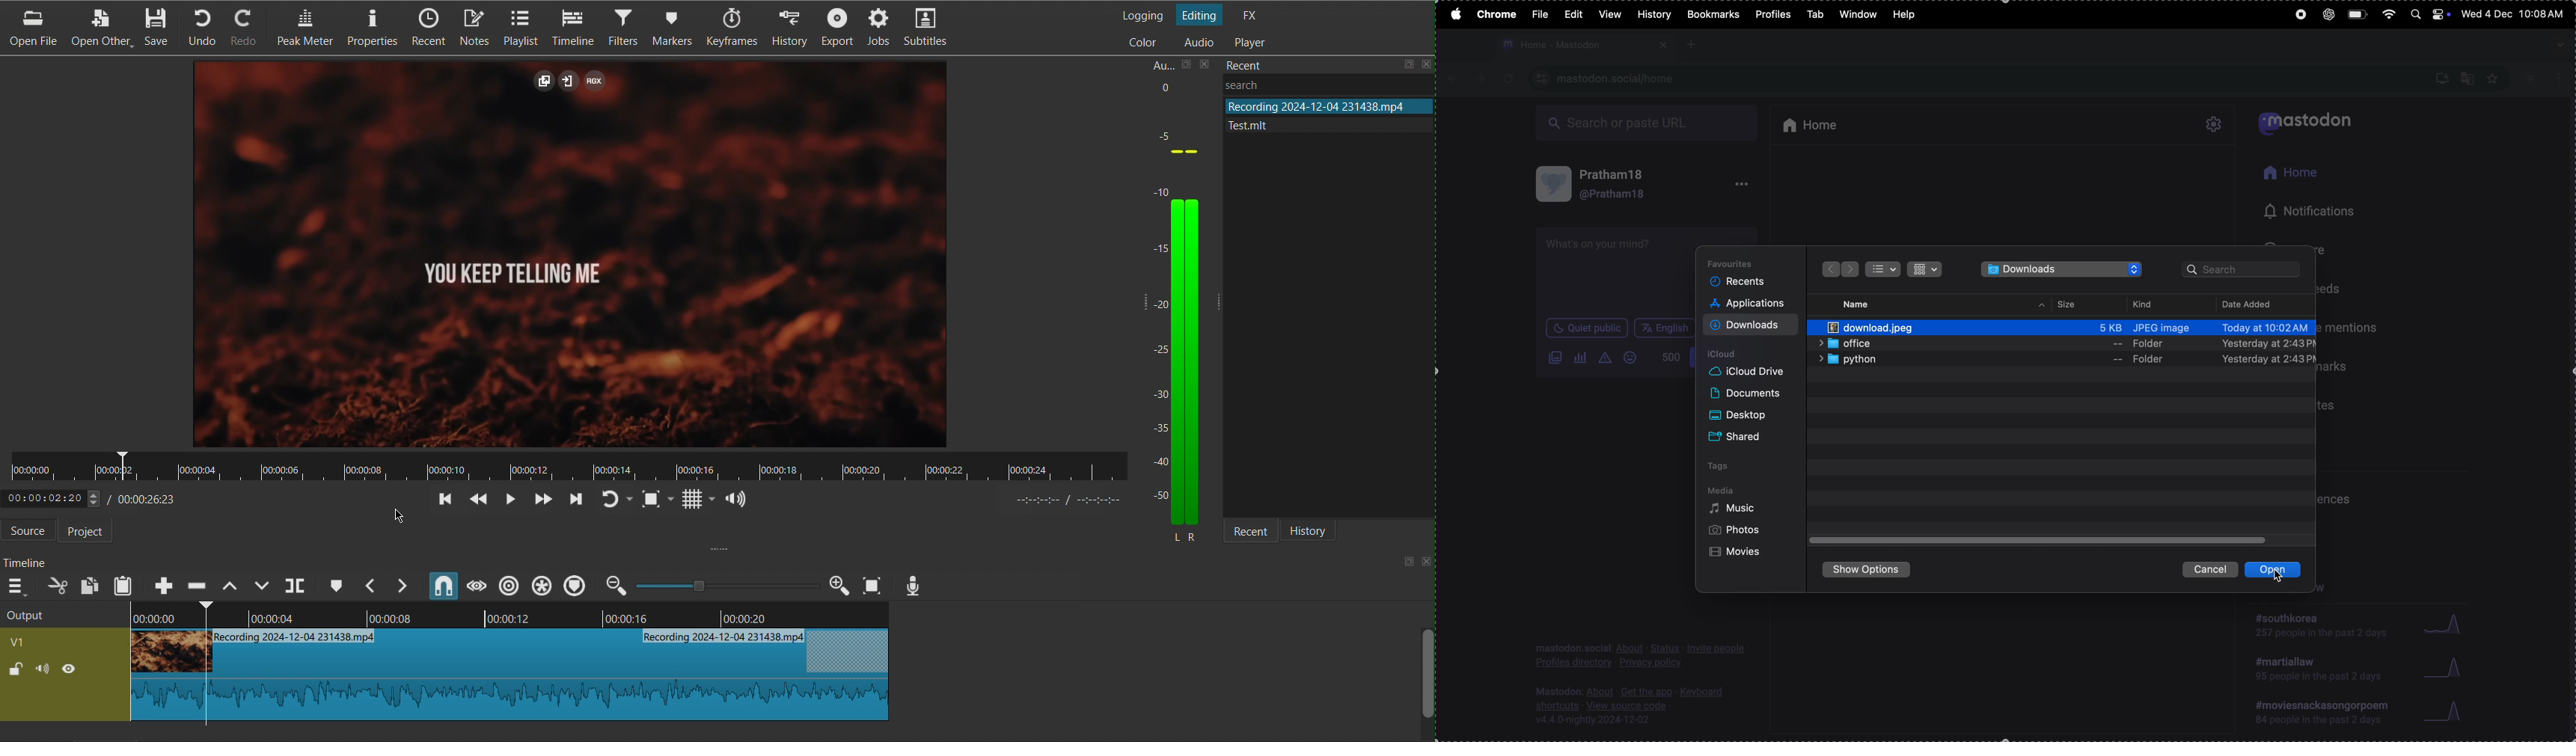  What do you see at coordinates (1202, 13) in the screenshot?
I see `Editing` at bounding box center [1202, 13].